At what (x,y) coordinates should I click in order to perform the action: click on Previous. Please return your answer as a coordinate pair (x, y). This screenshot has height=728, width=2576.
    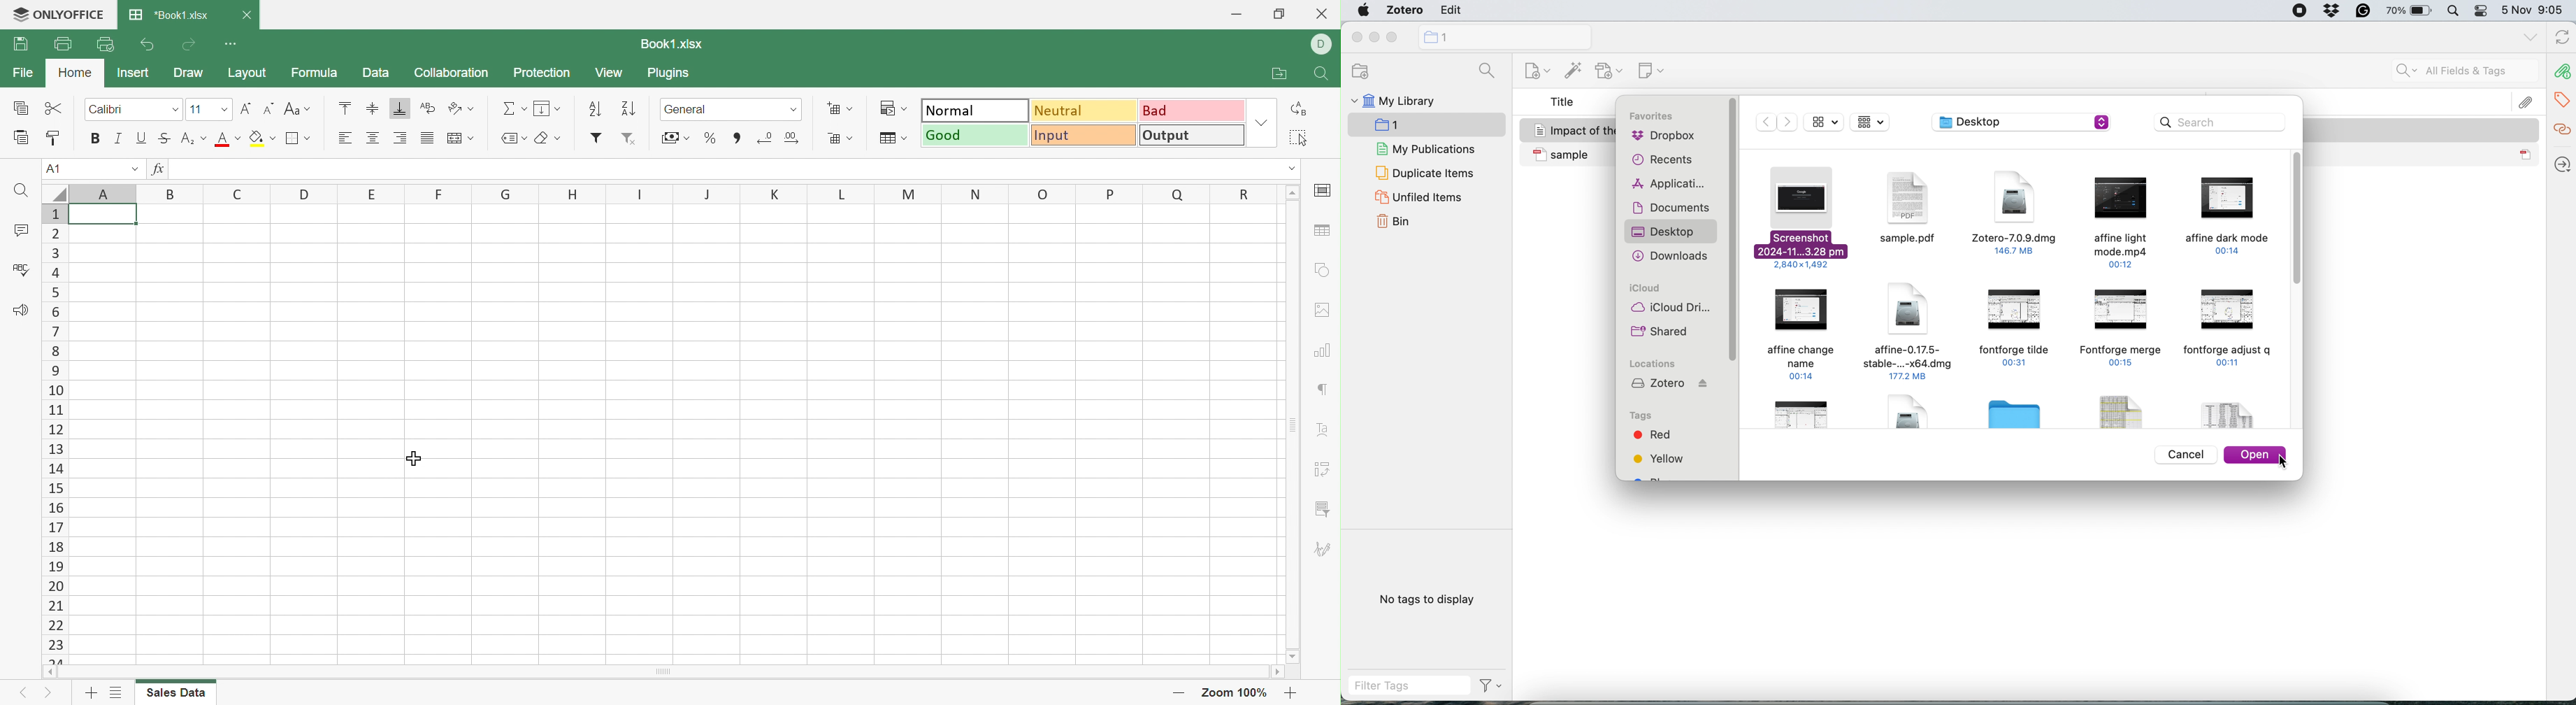
    Looking at the image, I should click on (26, 691).